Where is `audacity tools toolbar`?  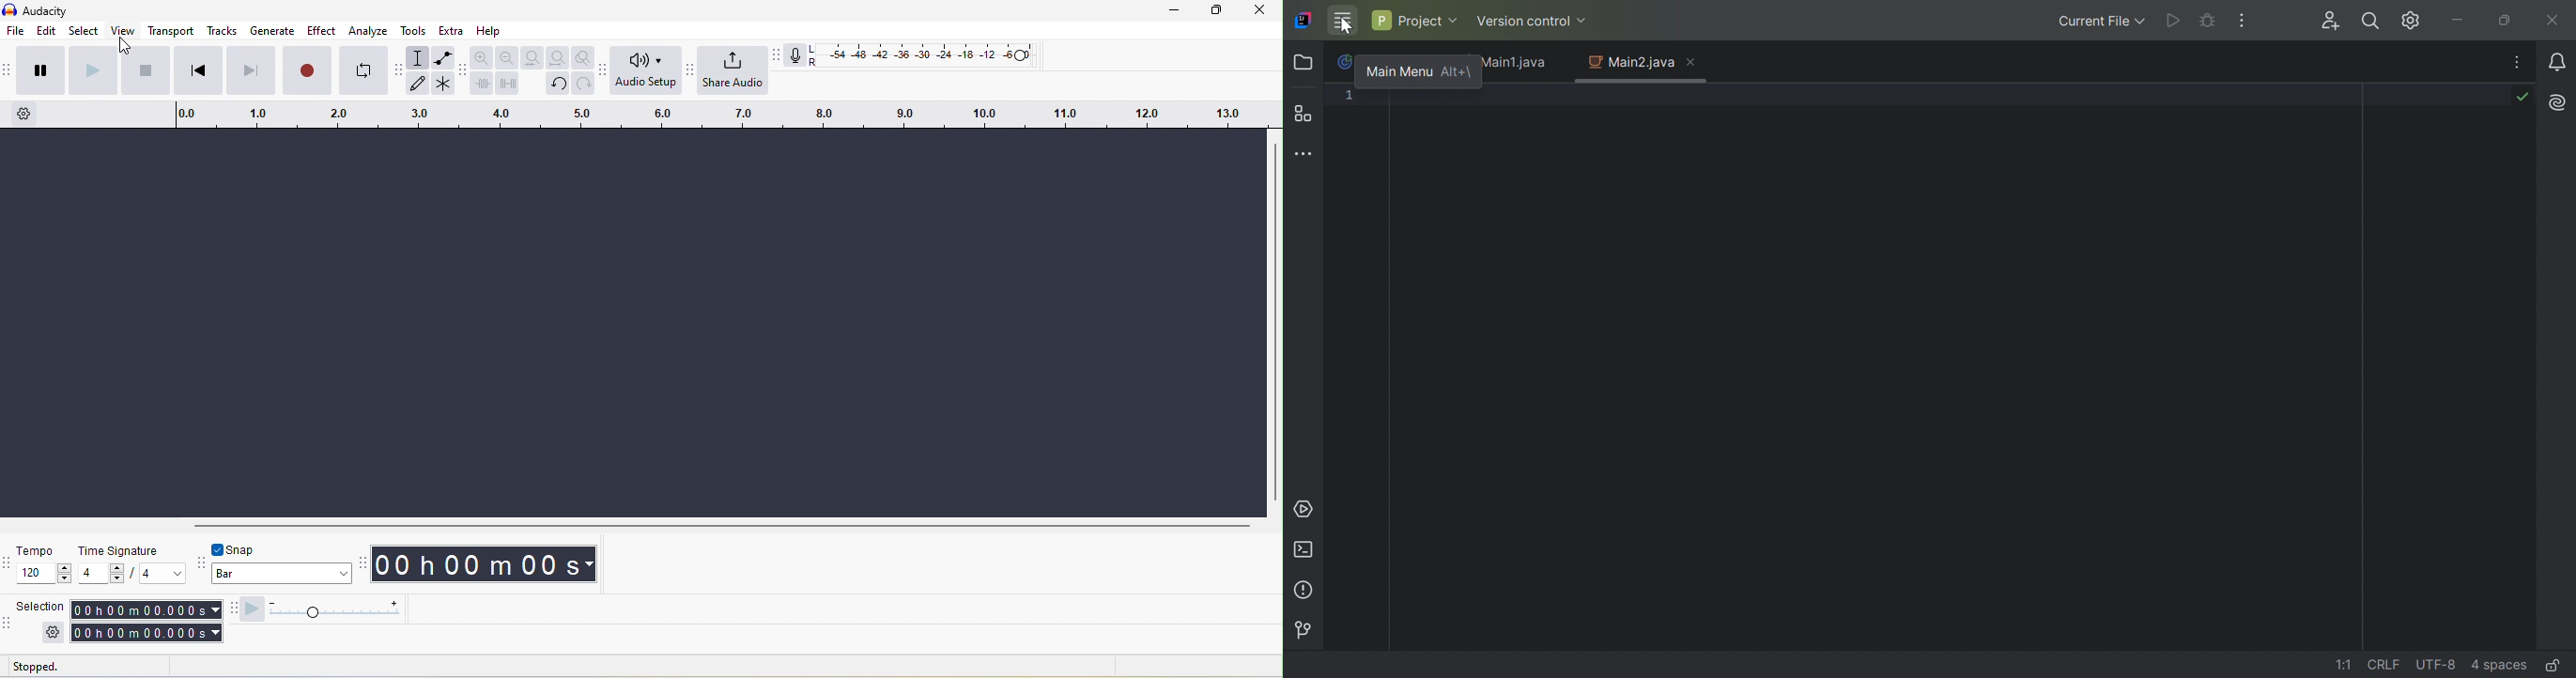
audacity tools toolbar is located at coordinates (398, 69).